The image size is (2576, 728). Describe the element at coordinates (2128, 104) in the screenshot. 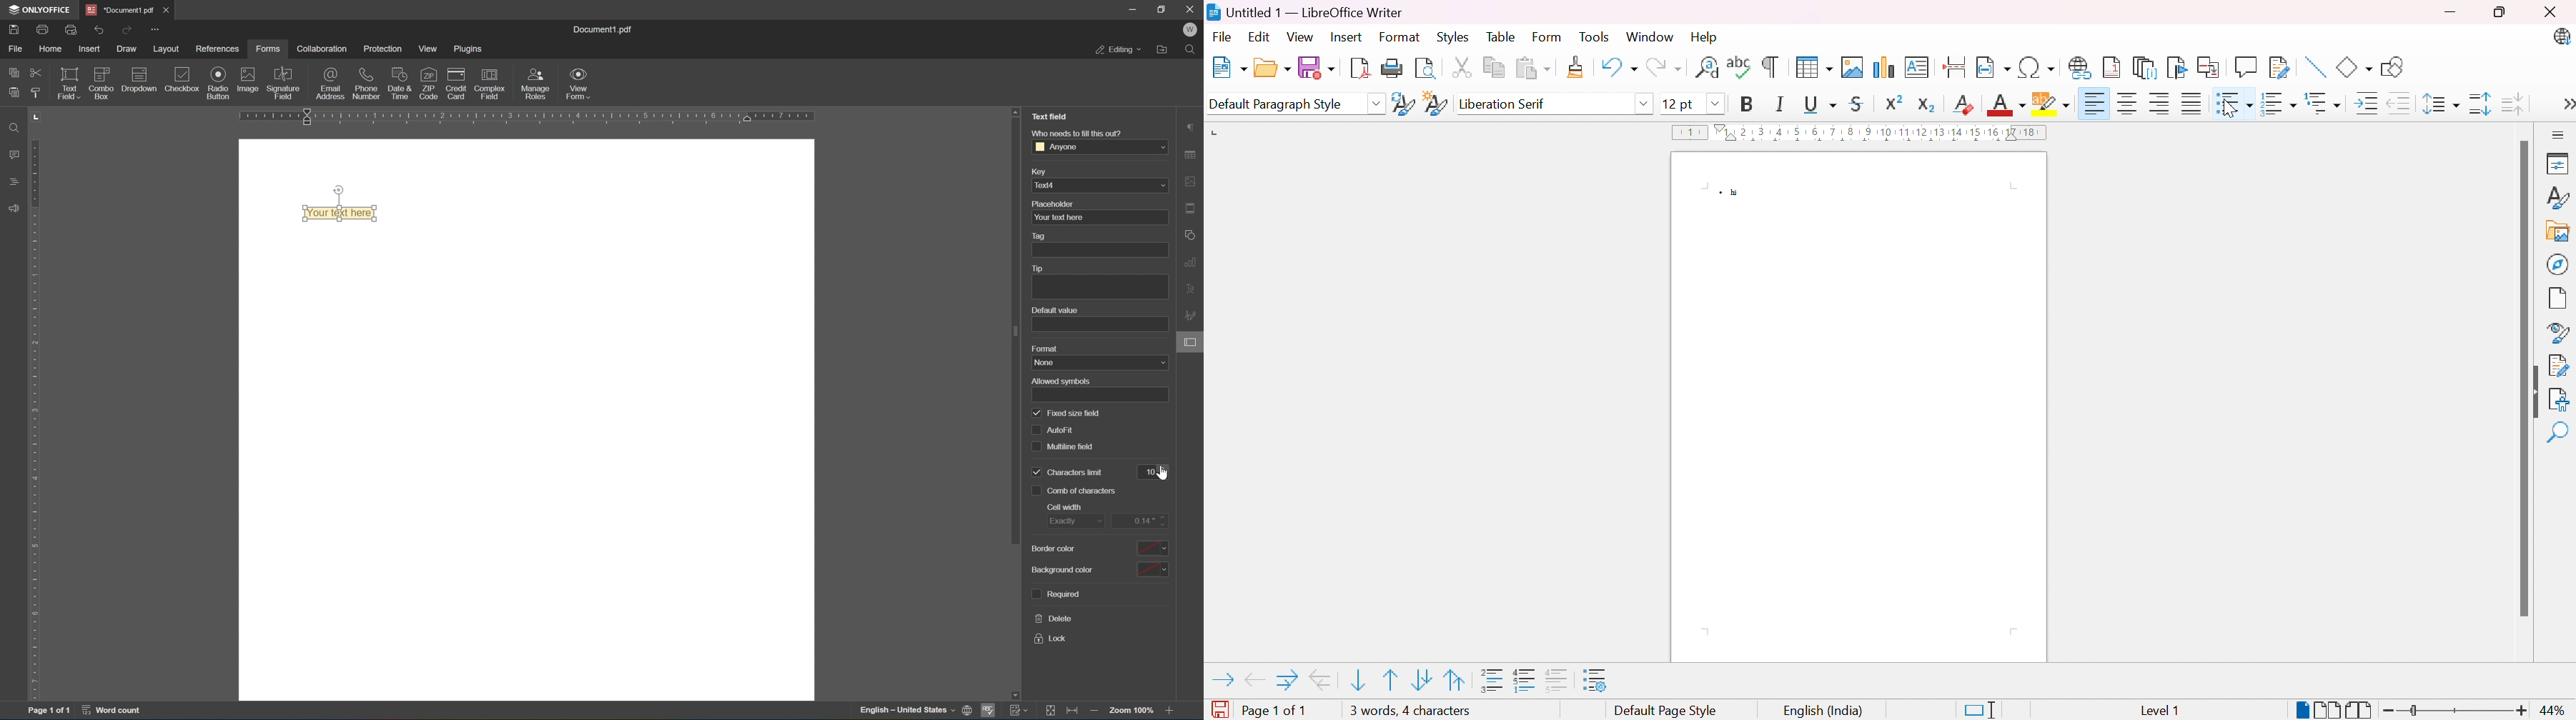

I see `Align center` at that location.